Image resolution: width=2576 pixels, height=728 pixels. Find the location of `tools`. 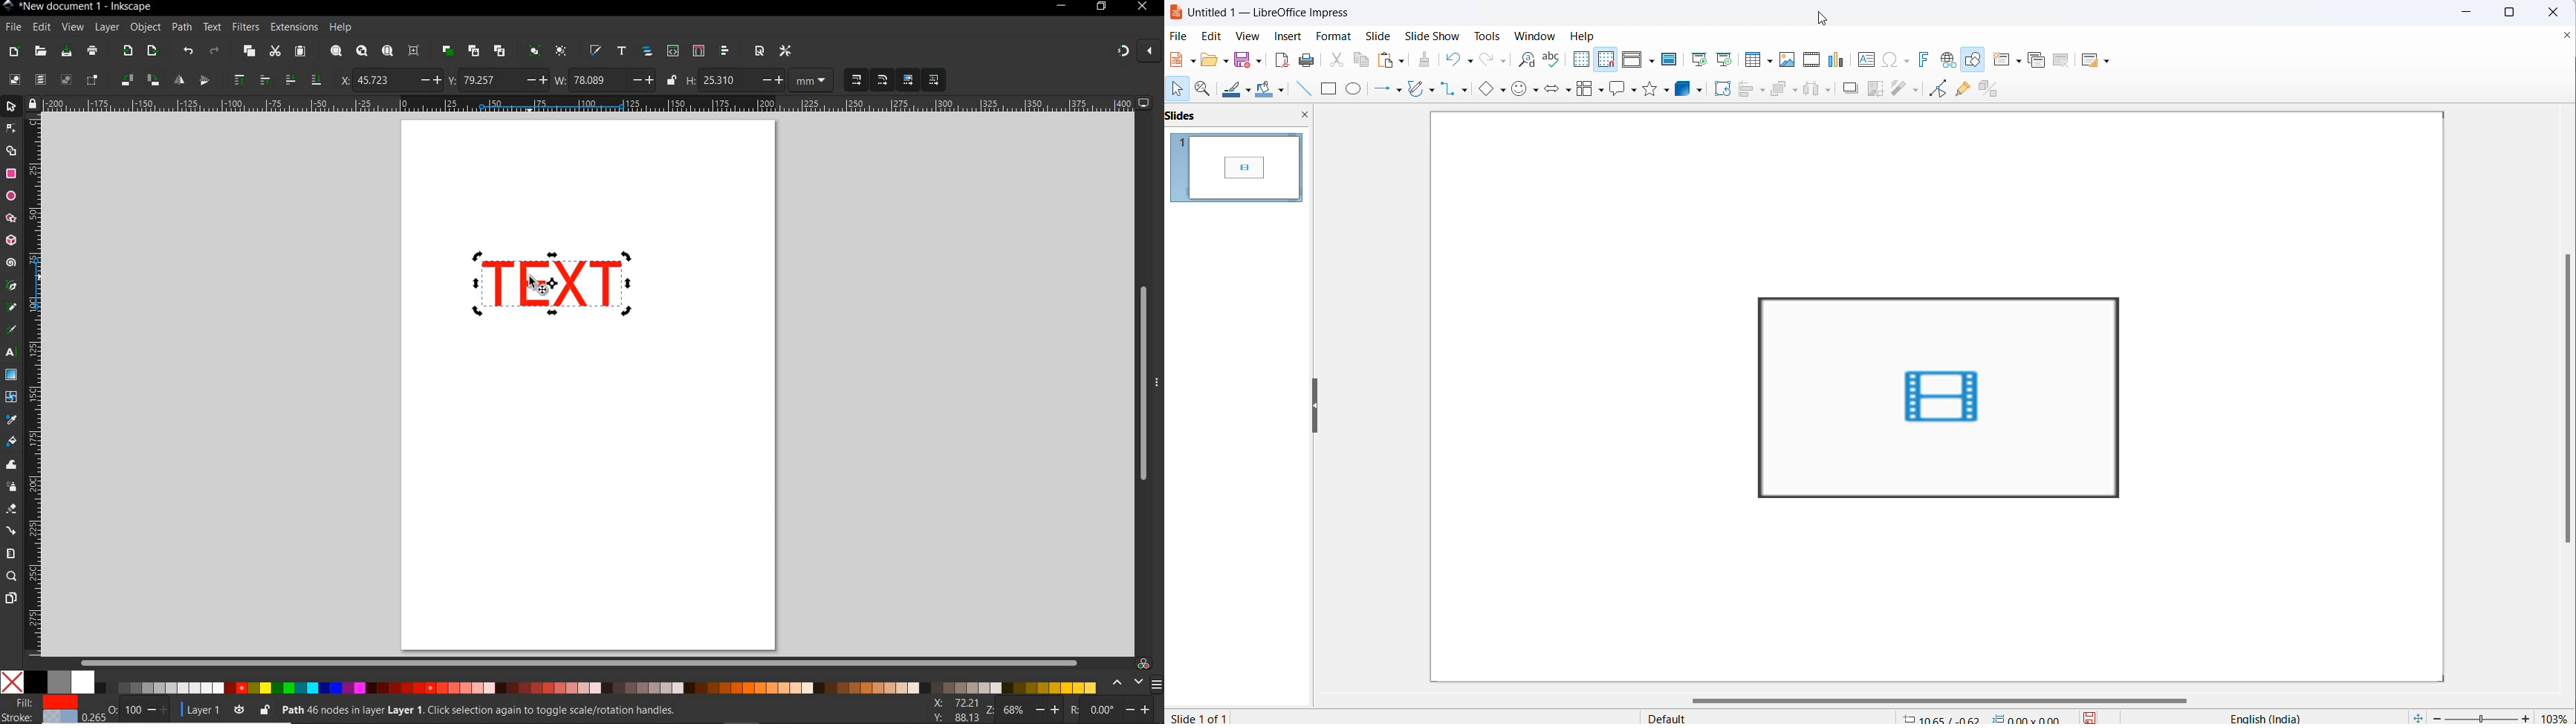

tools is located at coordinates (1483, 36).